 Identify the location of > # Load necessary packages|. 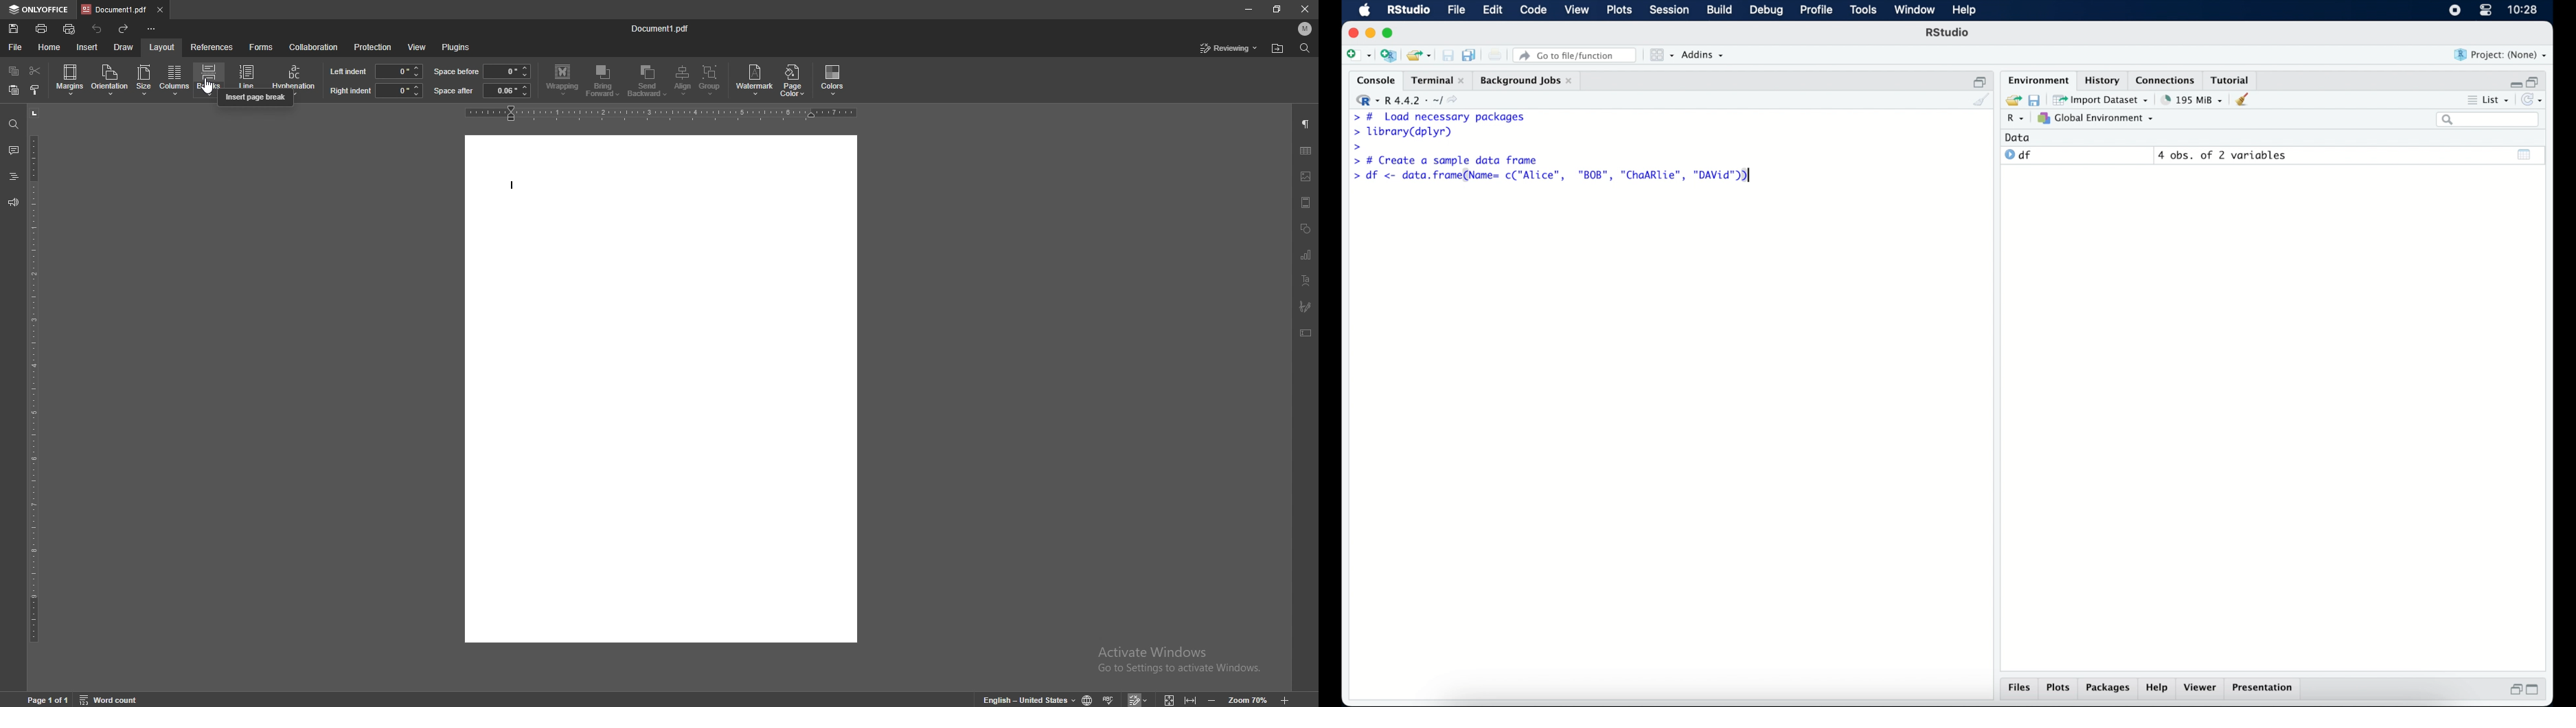
(1438, 116).